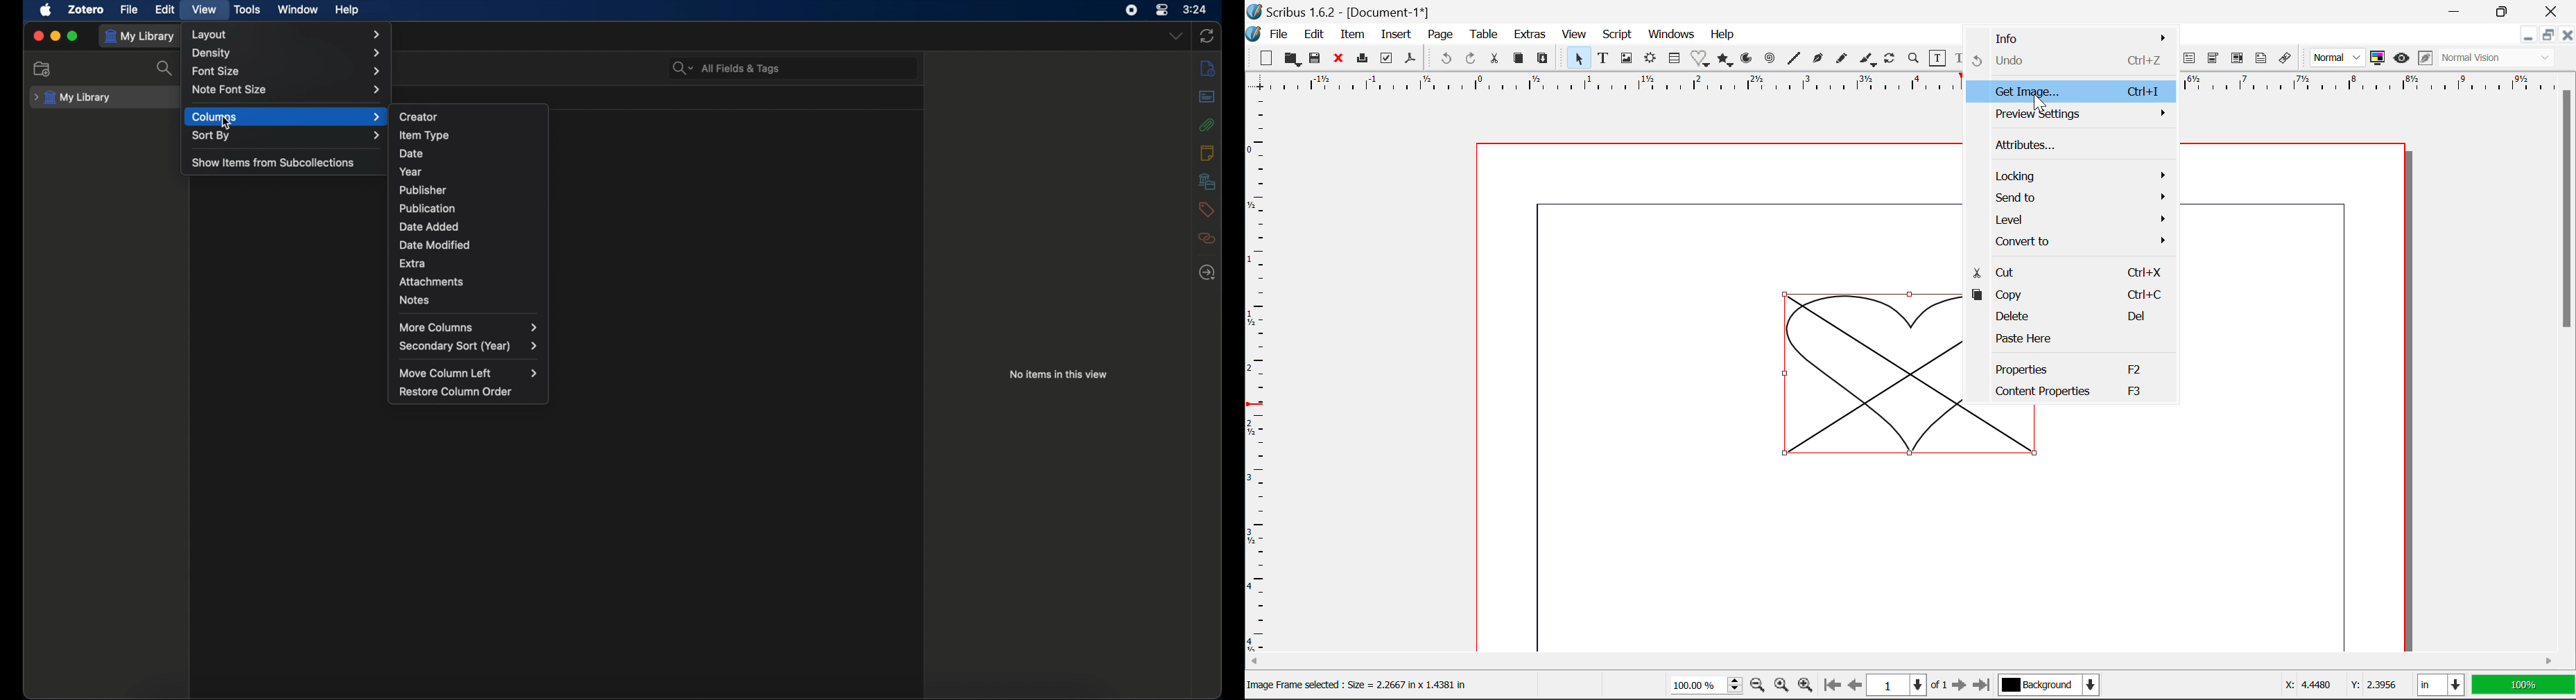 The image size is (2576, 700). I want to click on Paste, so click(1546, 58).